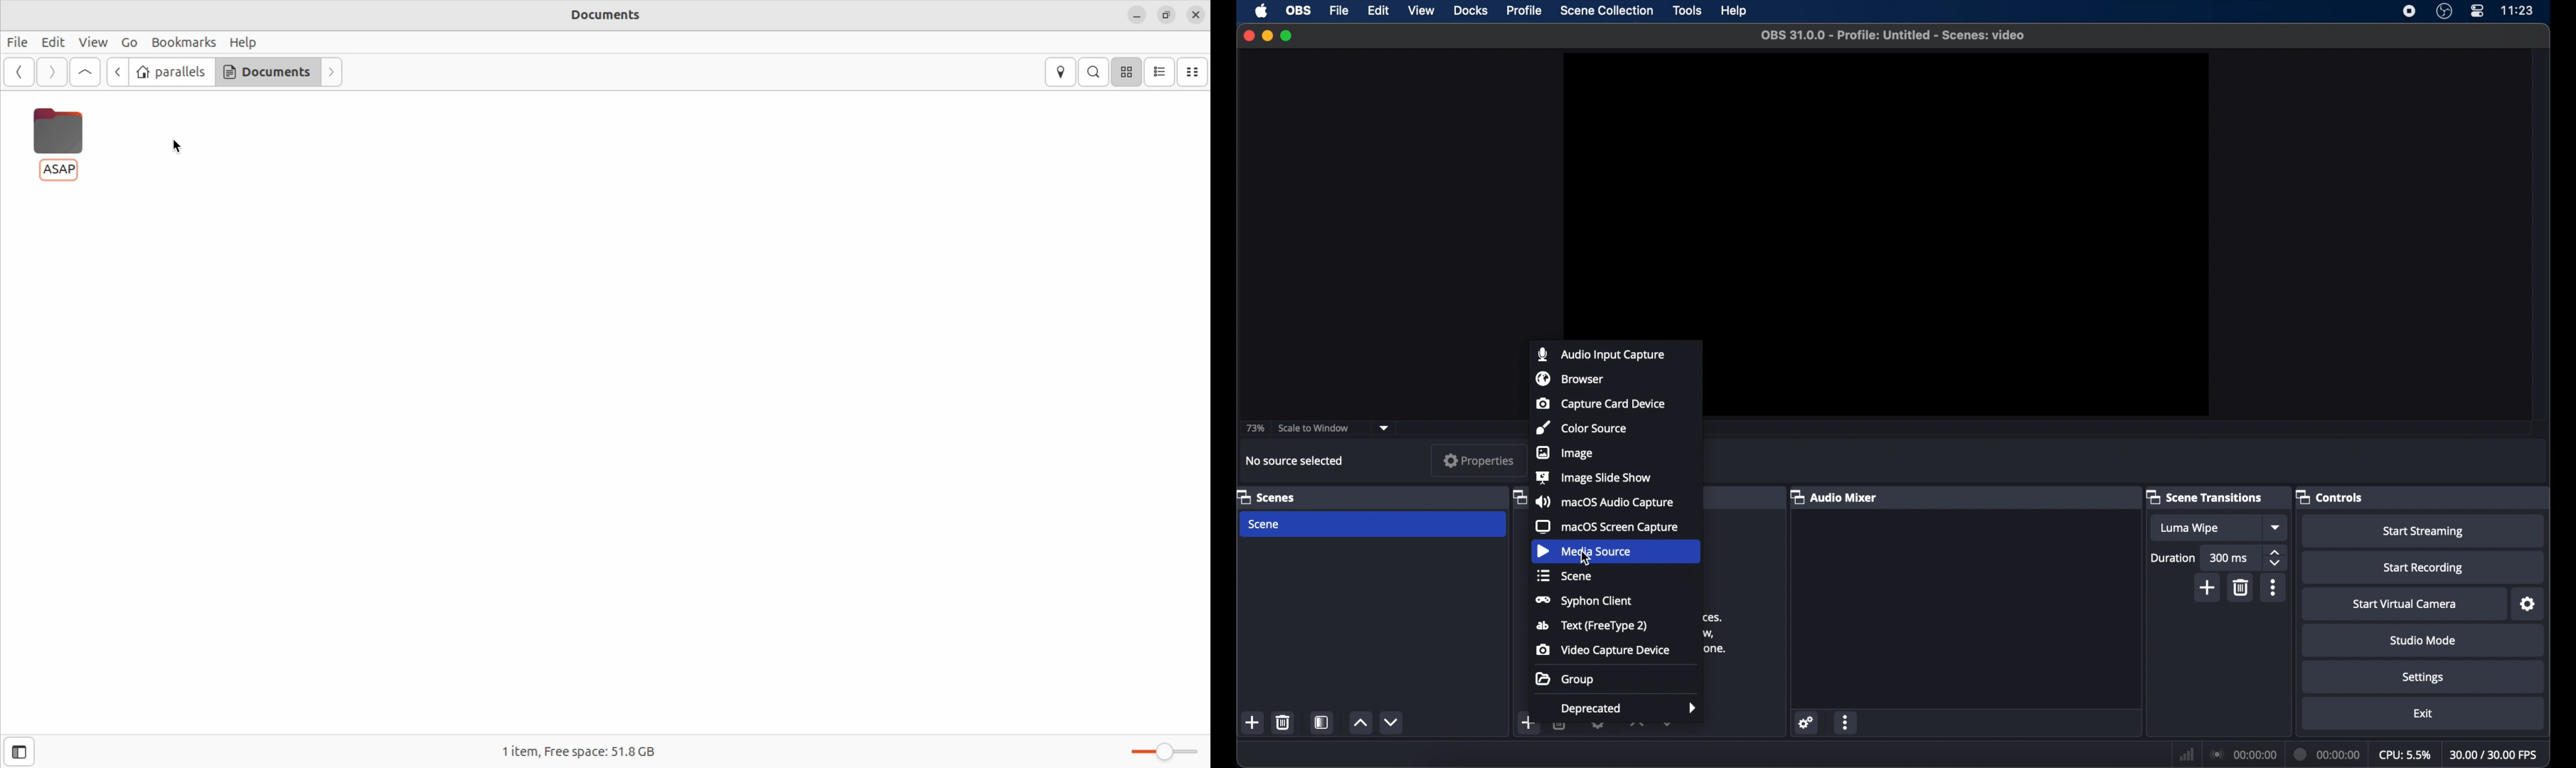 The image size is (2576, 784). I want to click on settings, so click(2529, 604).